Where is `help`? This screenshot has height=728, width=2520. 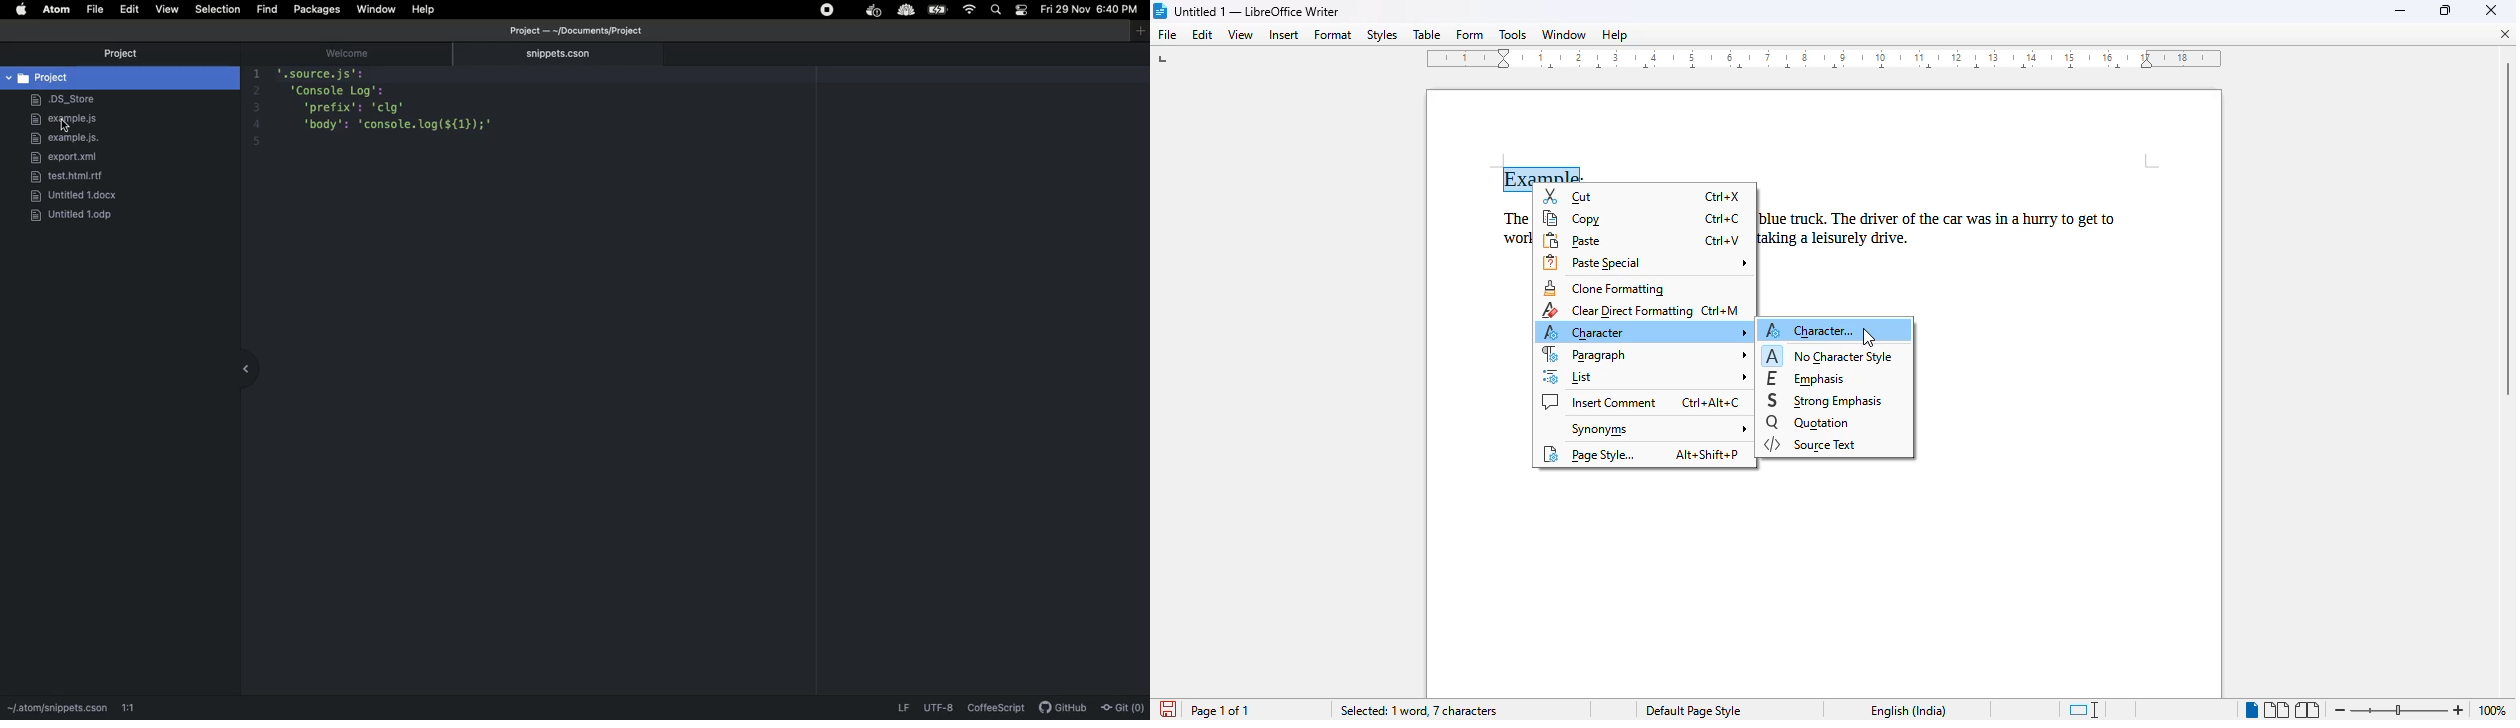
help is located at coordinates (1615, 35).